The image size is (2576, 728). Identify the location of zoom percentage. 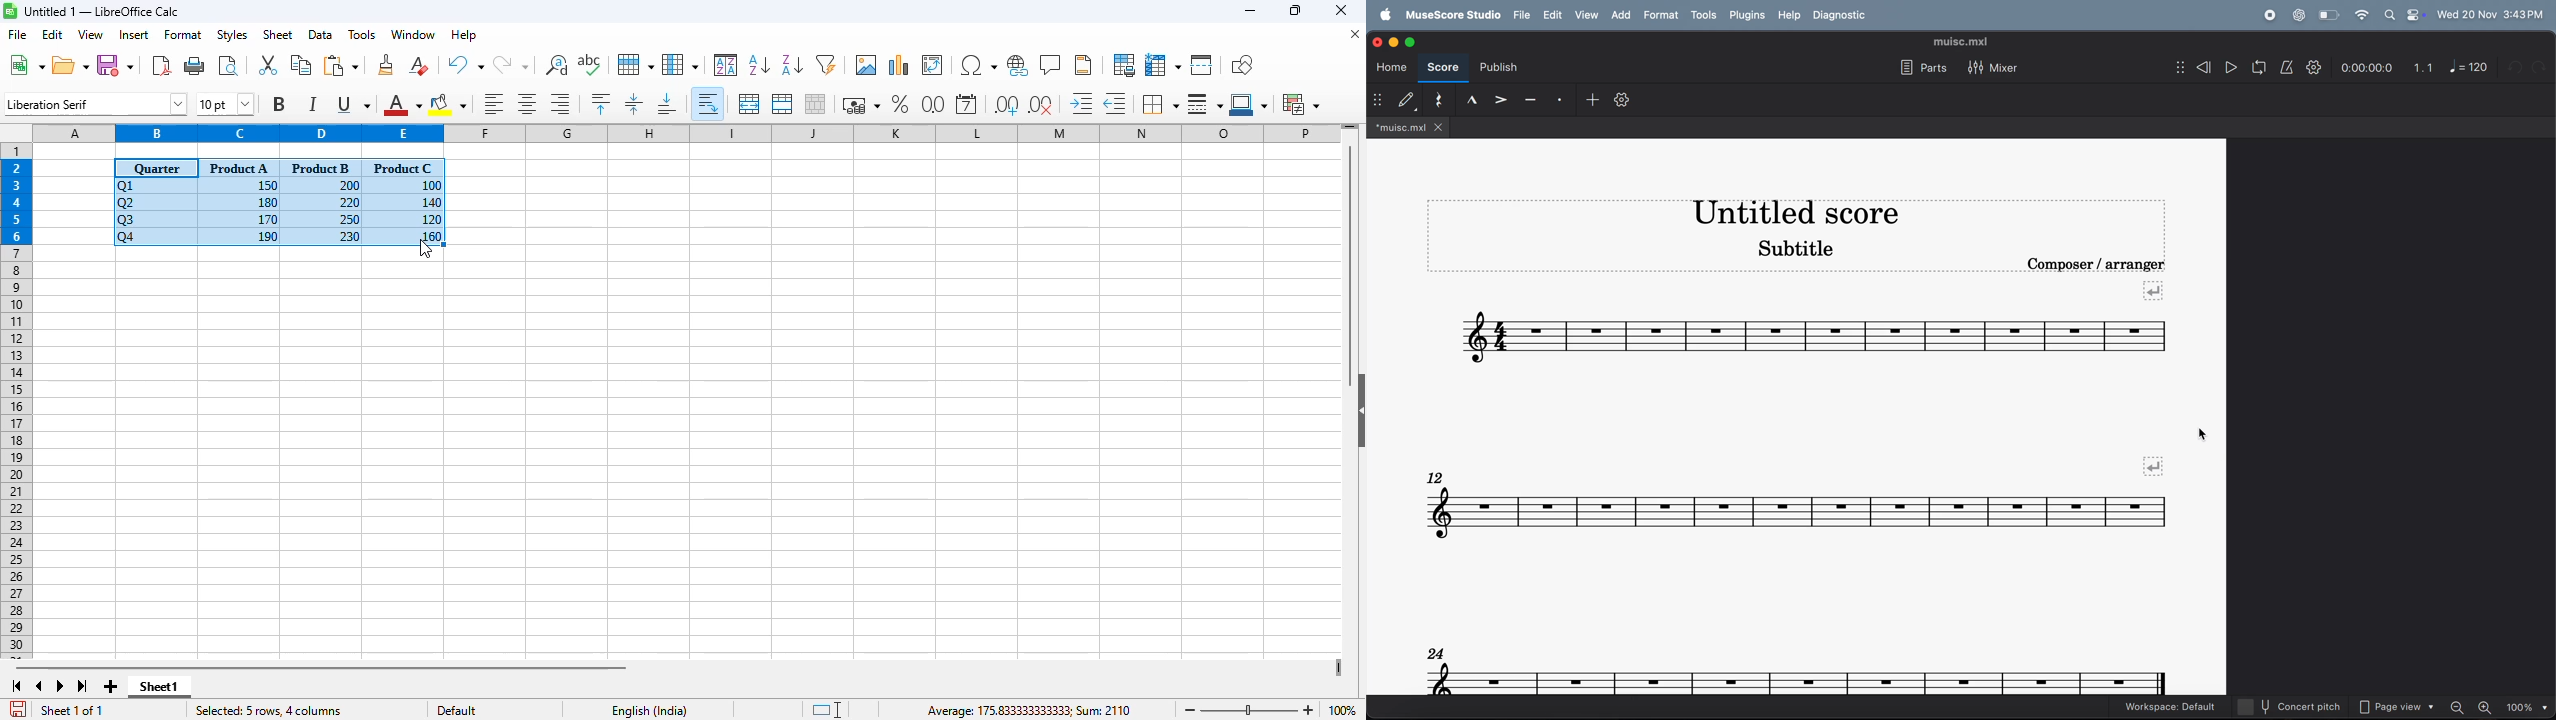
(2525, 705).